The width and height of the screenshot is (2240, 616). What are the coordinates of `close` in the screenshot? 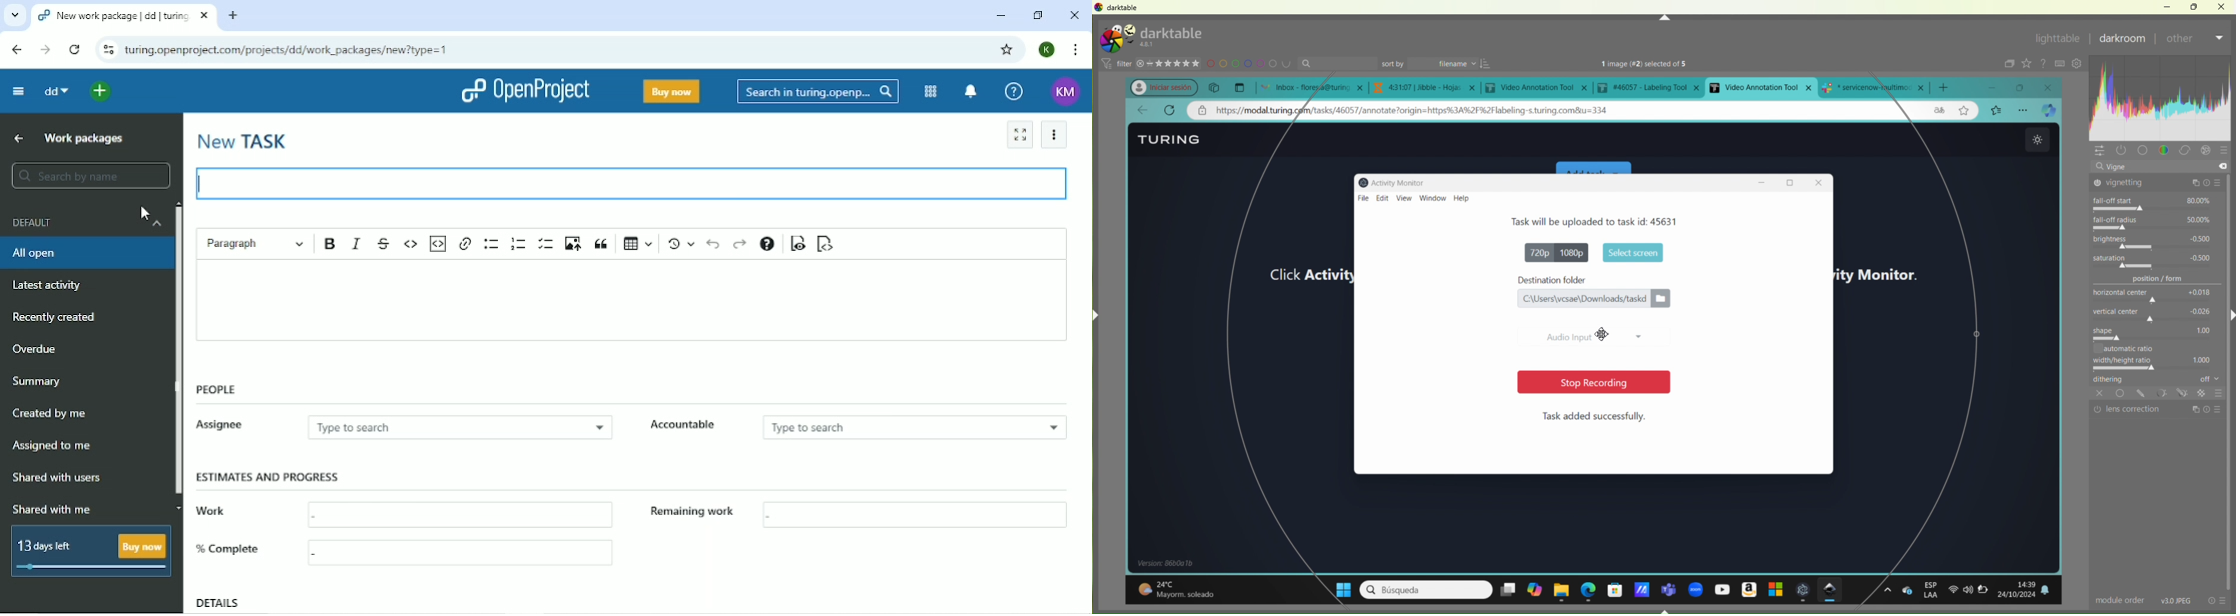 It's located at (205, 18).